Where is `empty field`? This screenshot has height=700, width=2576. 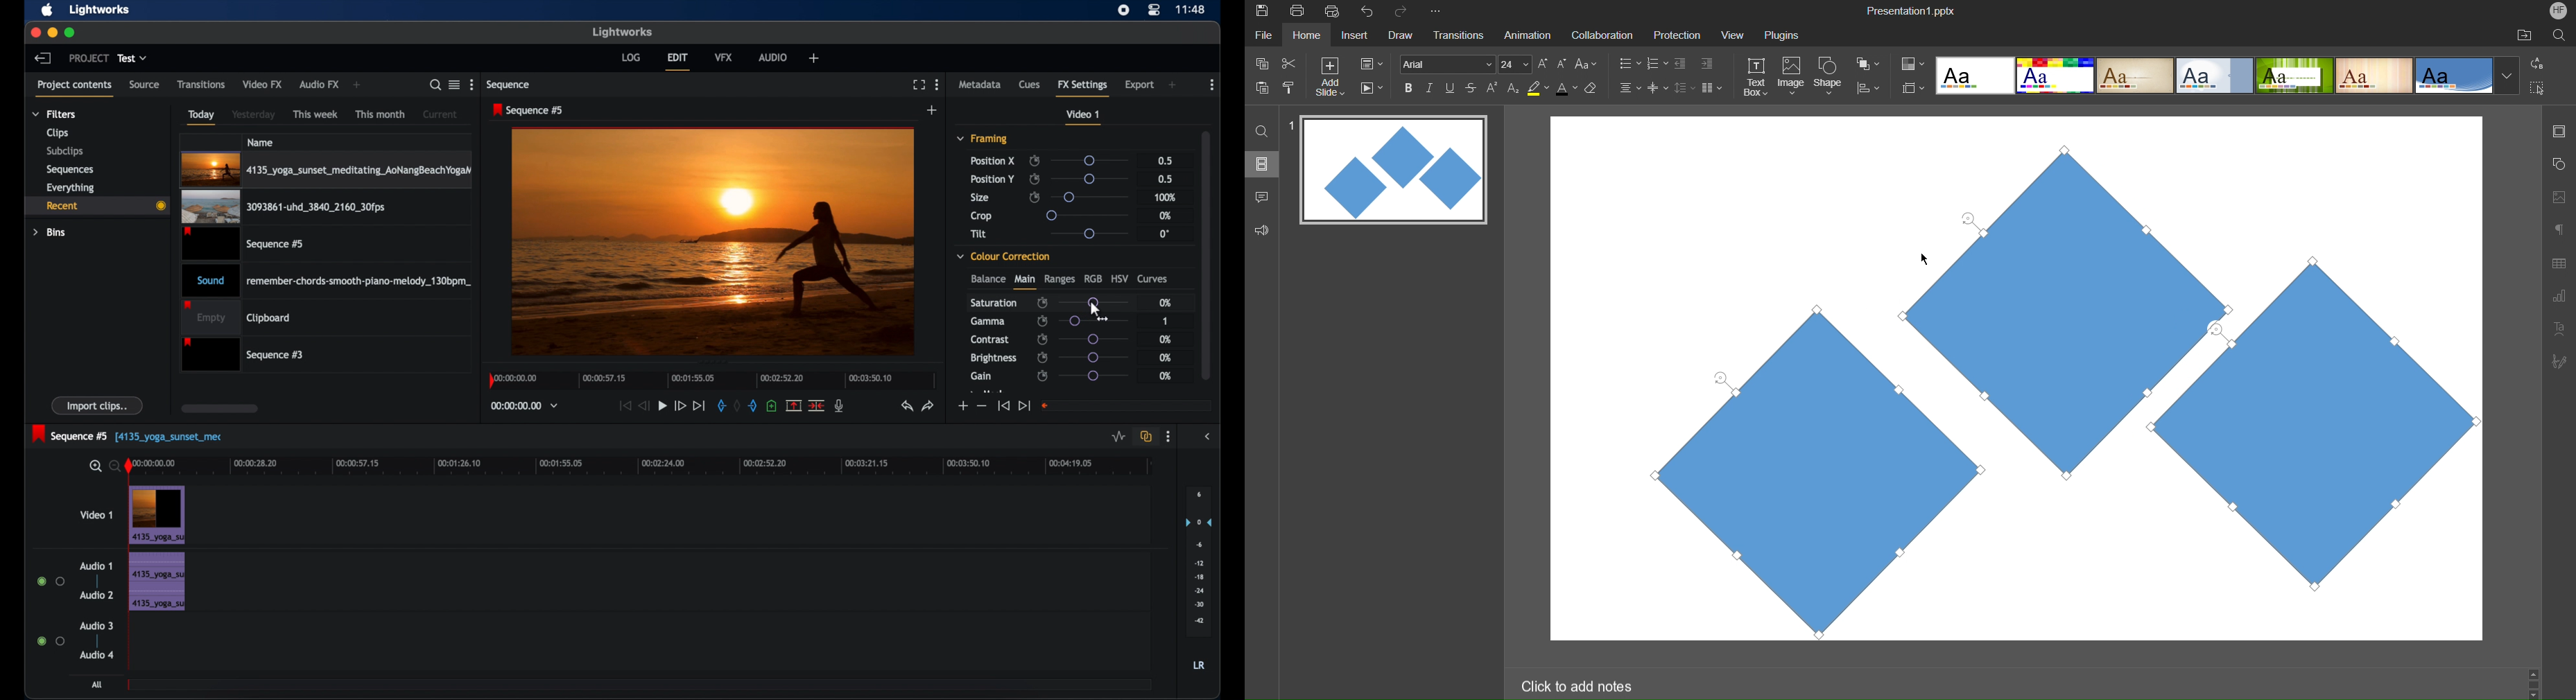 empty field is located at coordinates (1127, 405).